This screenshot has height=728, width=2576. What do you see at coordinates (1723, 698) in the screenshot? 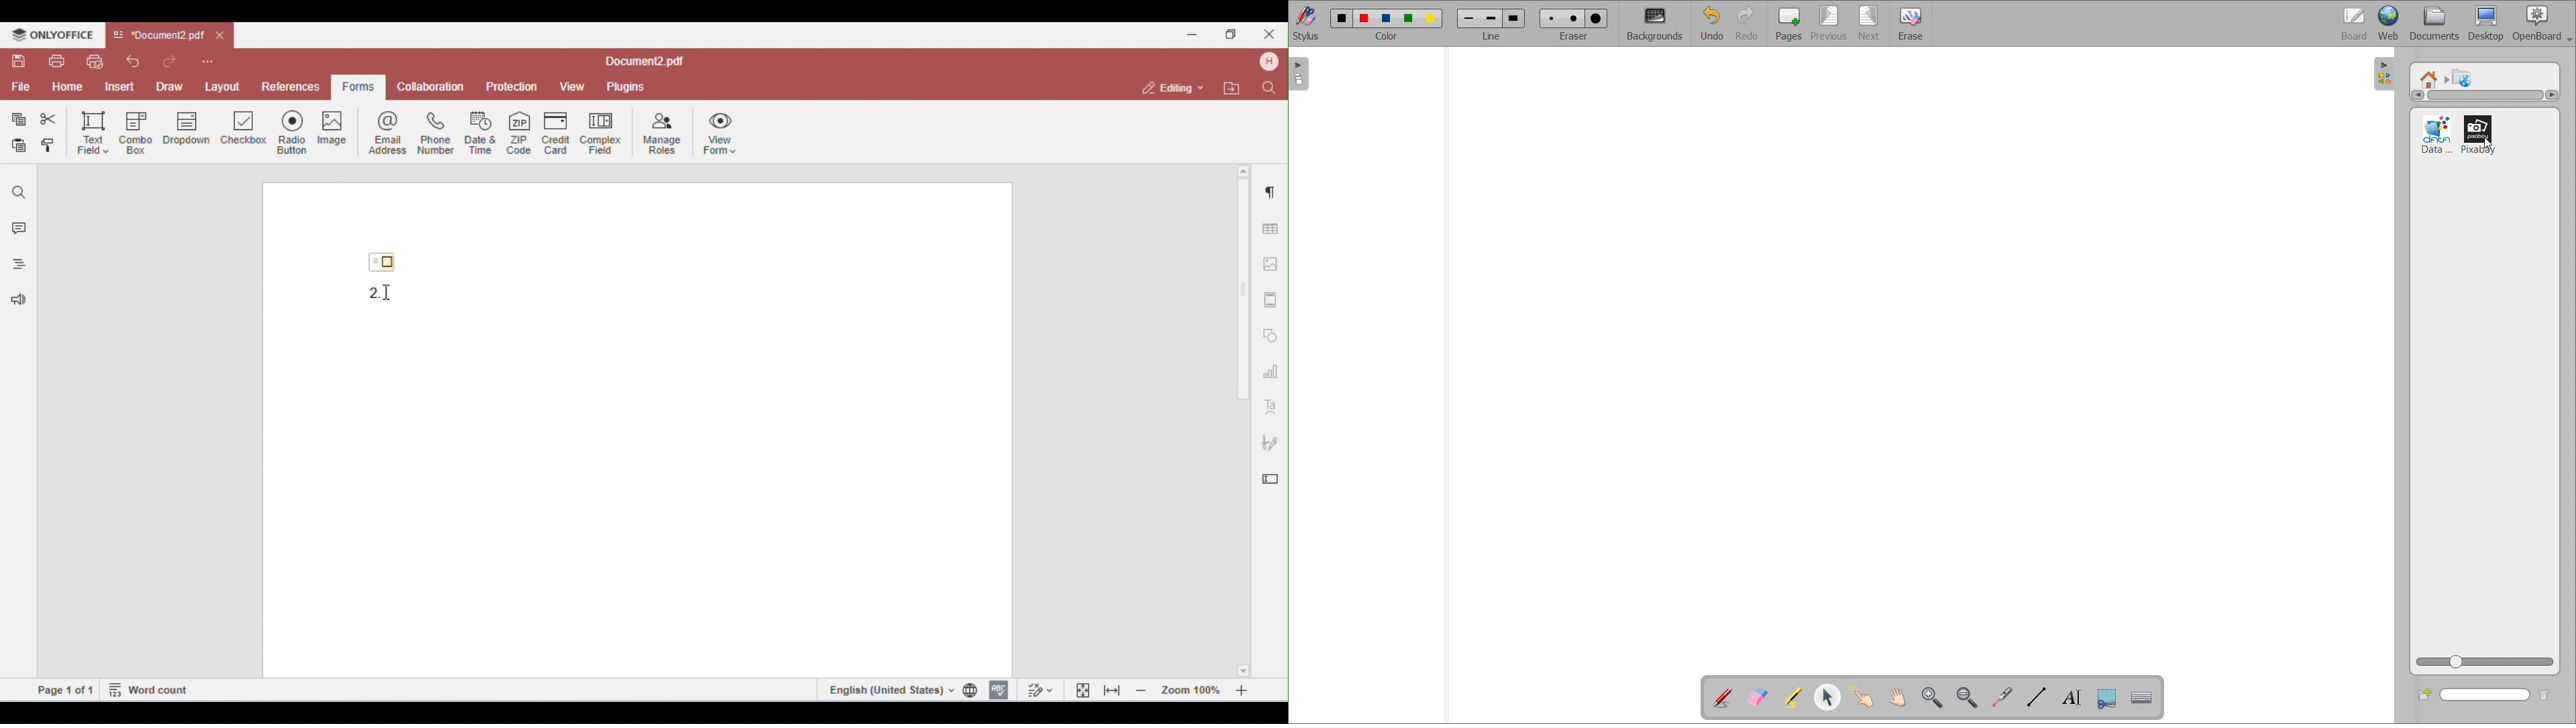
I see `add annotation` at bounding box center [1723, 698].